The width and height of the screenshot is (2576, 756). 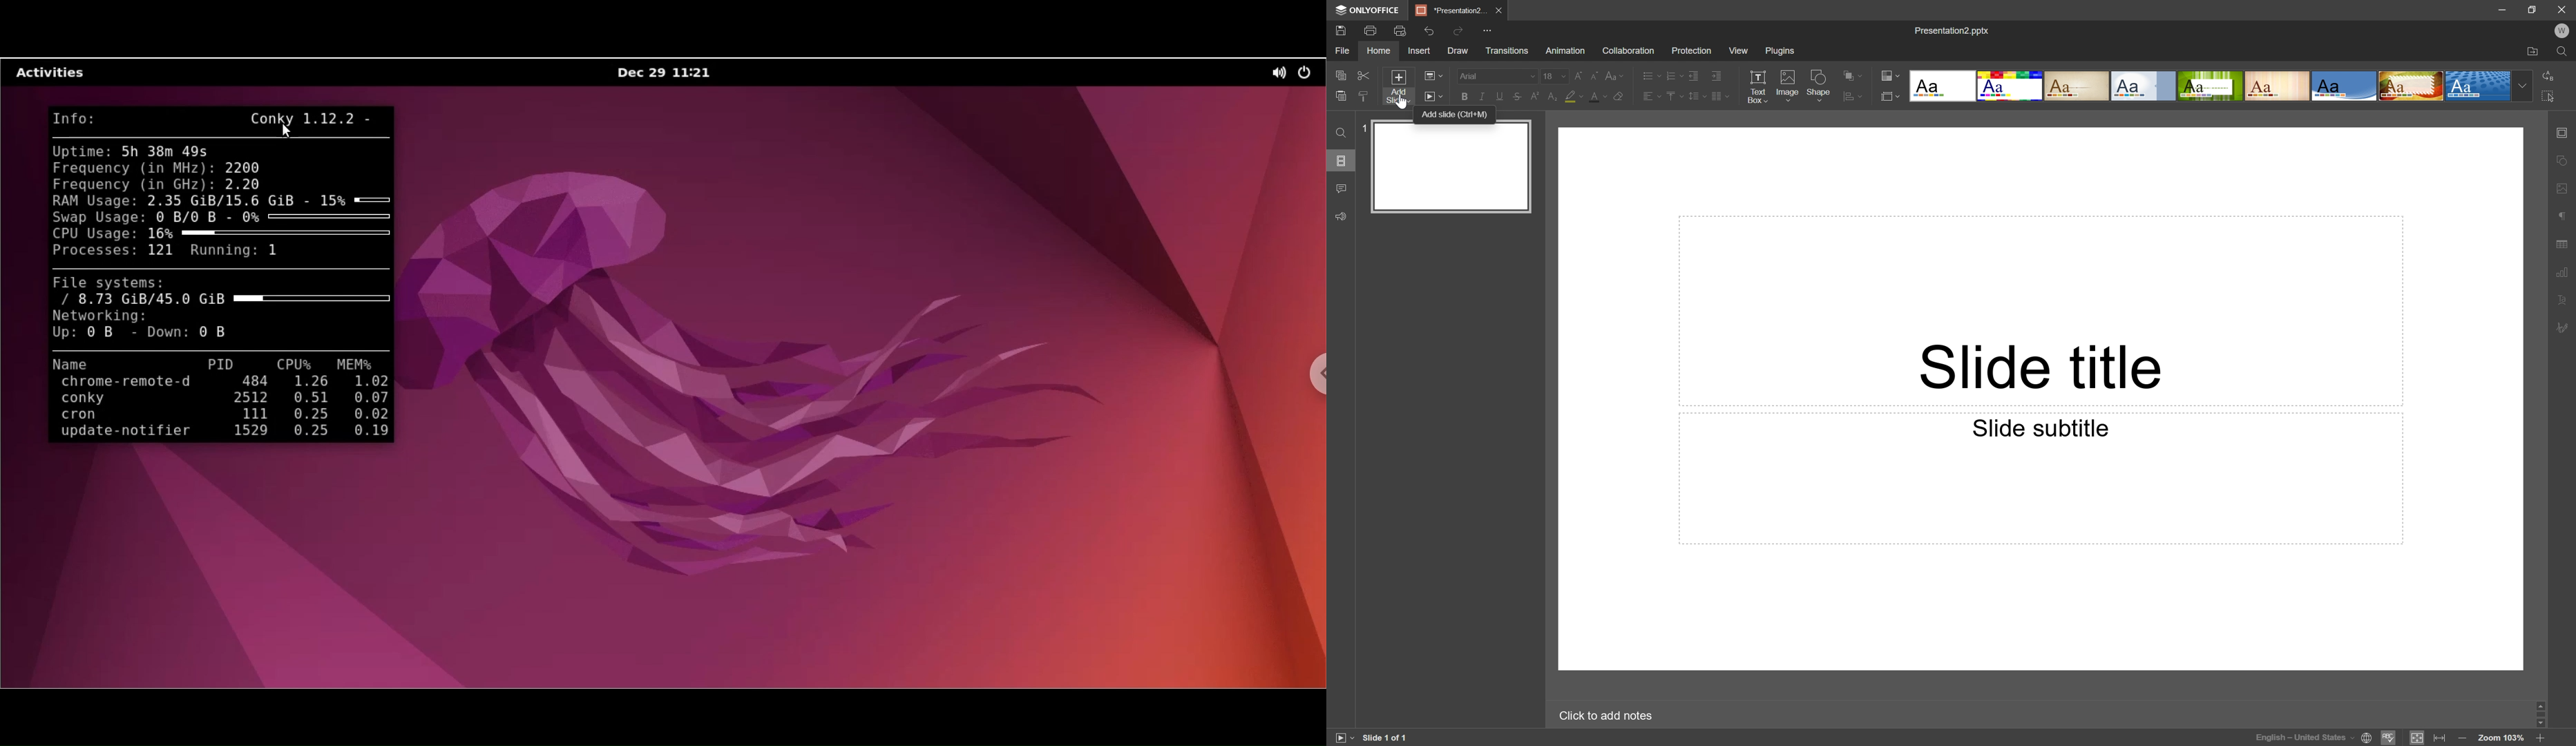 I want to click on Italic, so click(x=1480, y=98).